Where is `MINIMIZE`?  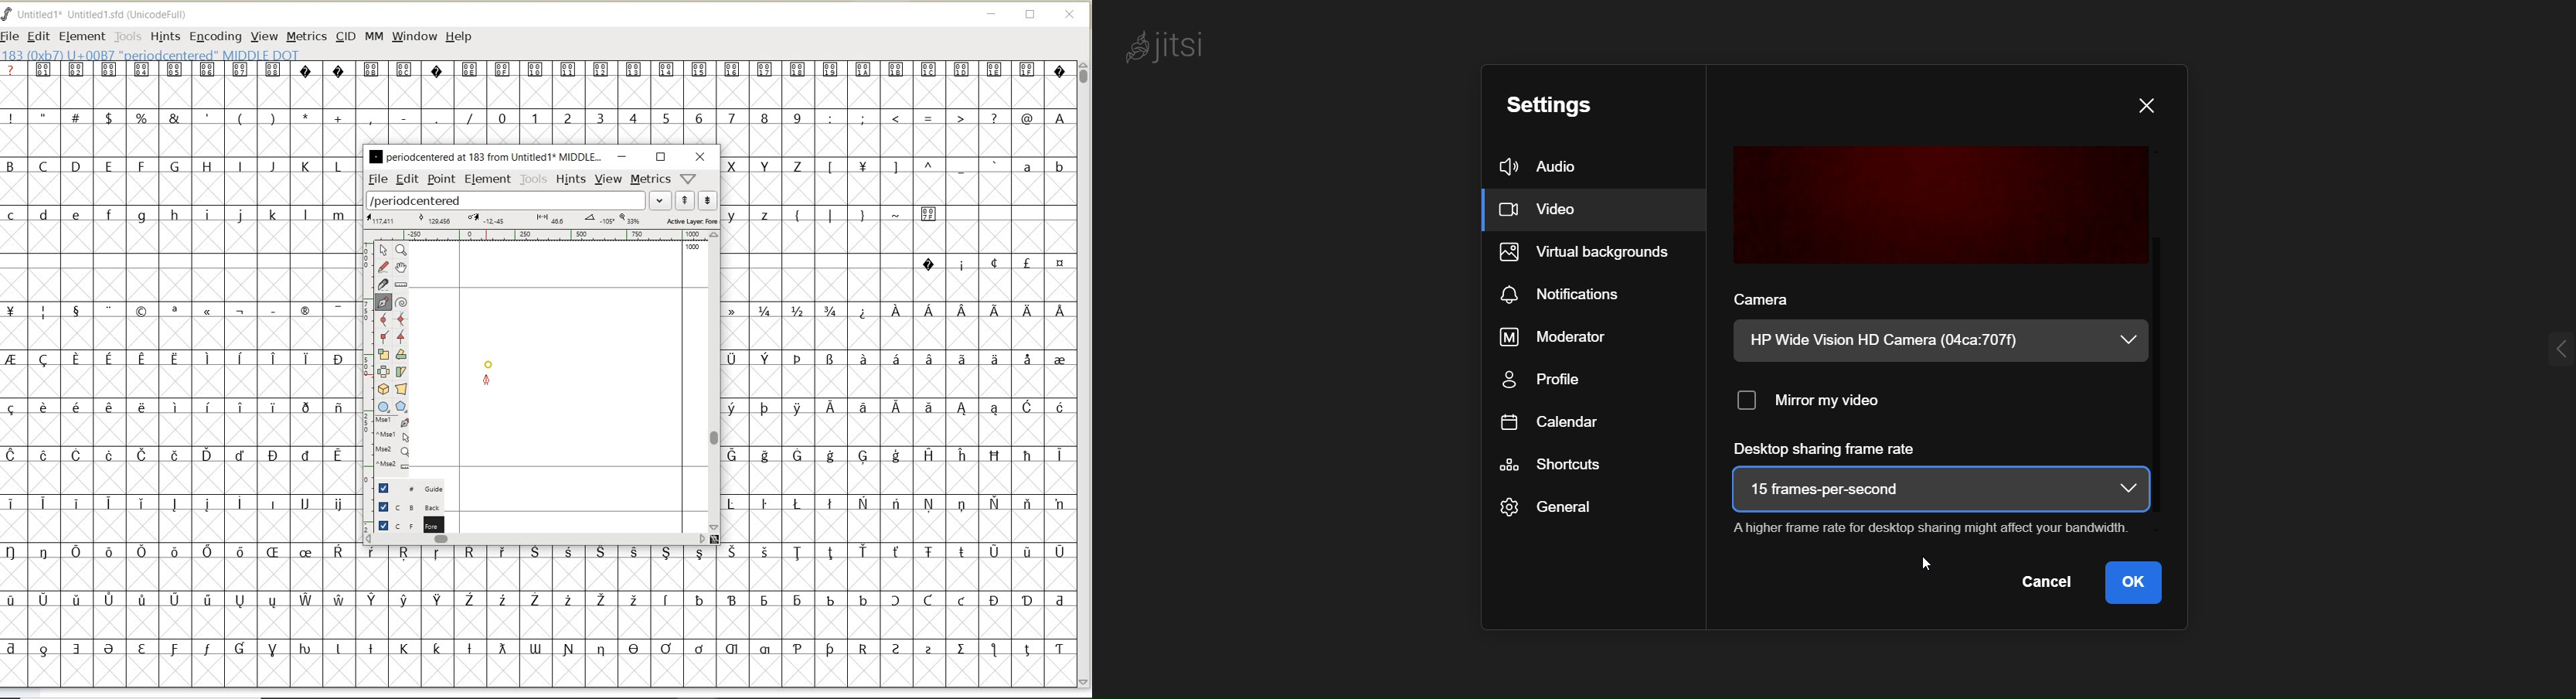
MINIMIZE is located at coordinates (992, 16).